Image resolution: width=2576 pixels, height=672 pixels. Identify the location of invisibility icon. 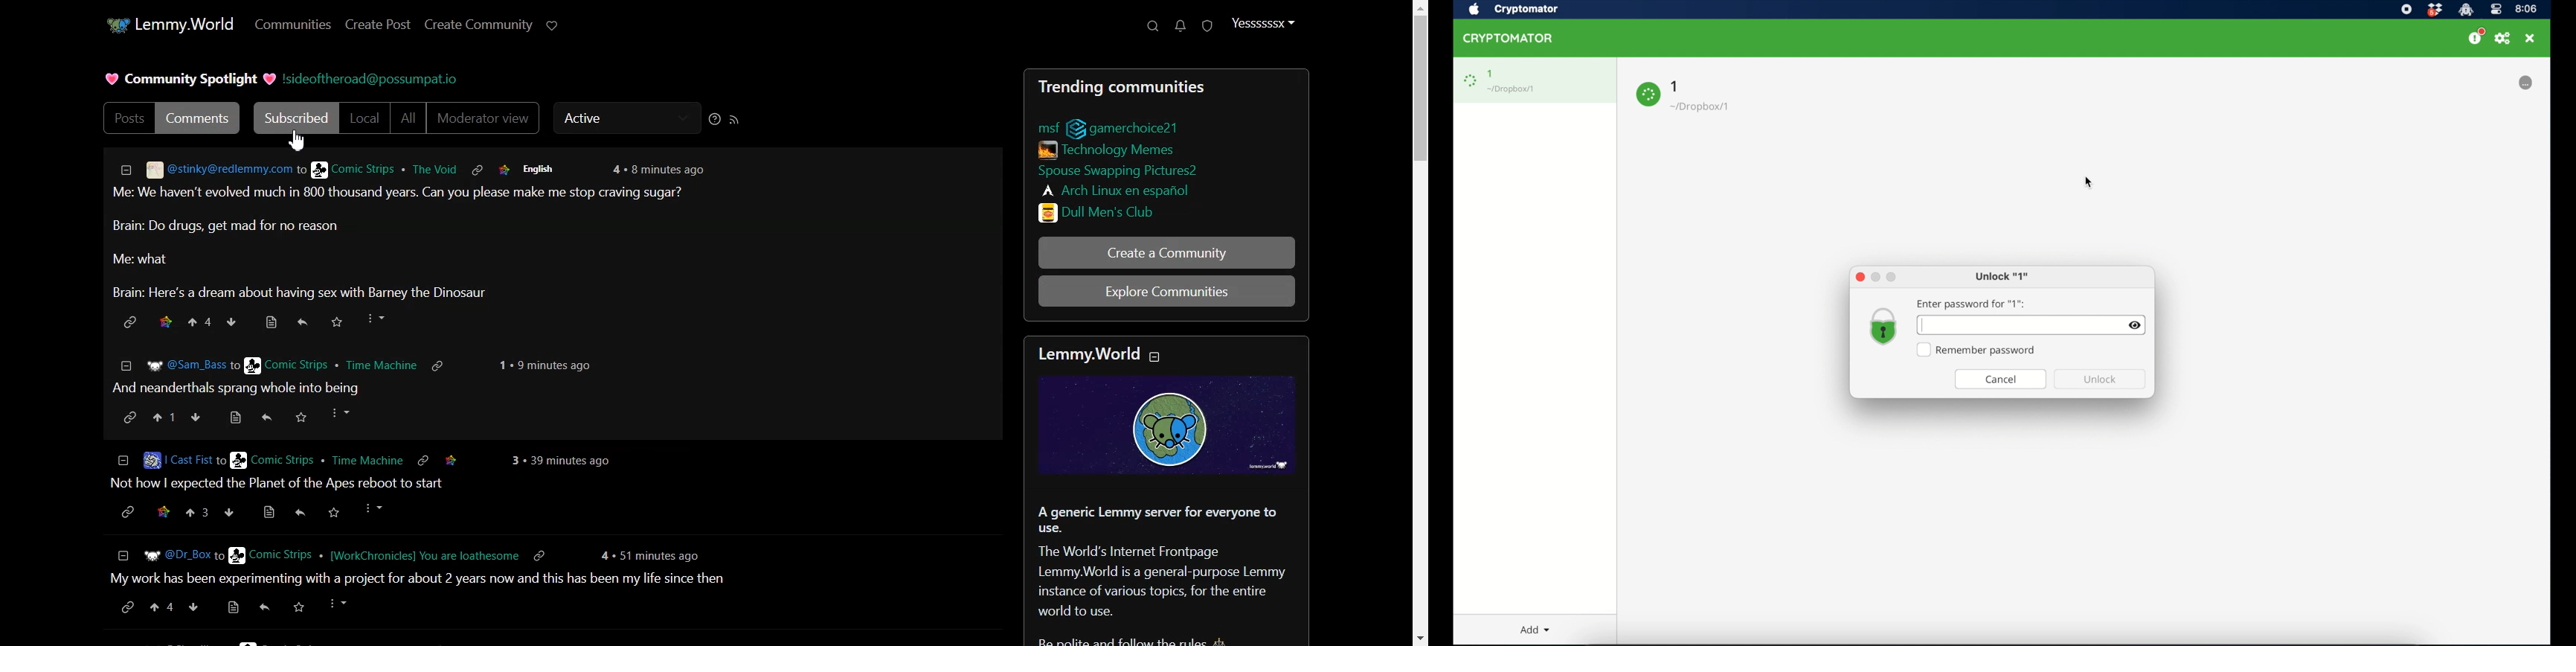
(2135, 325).